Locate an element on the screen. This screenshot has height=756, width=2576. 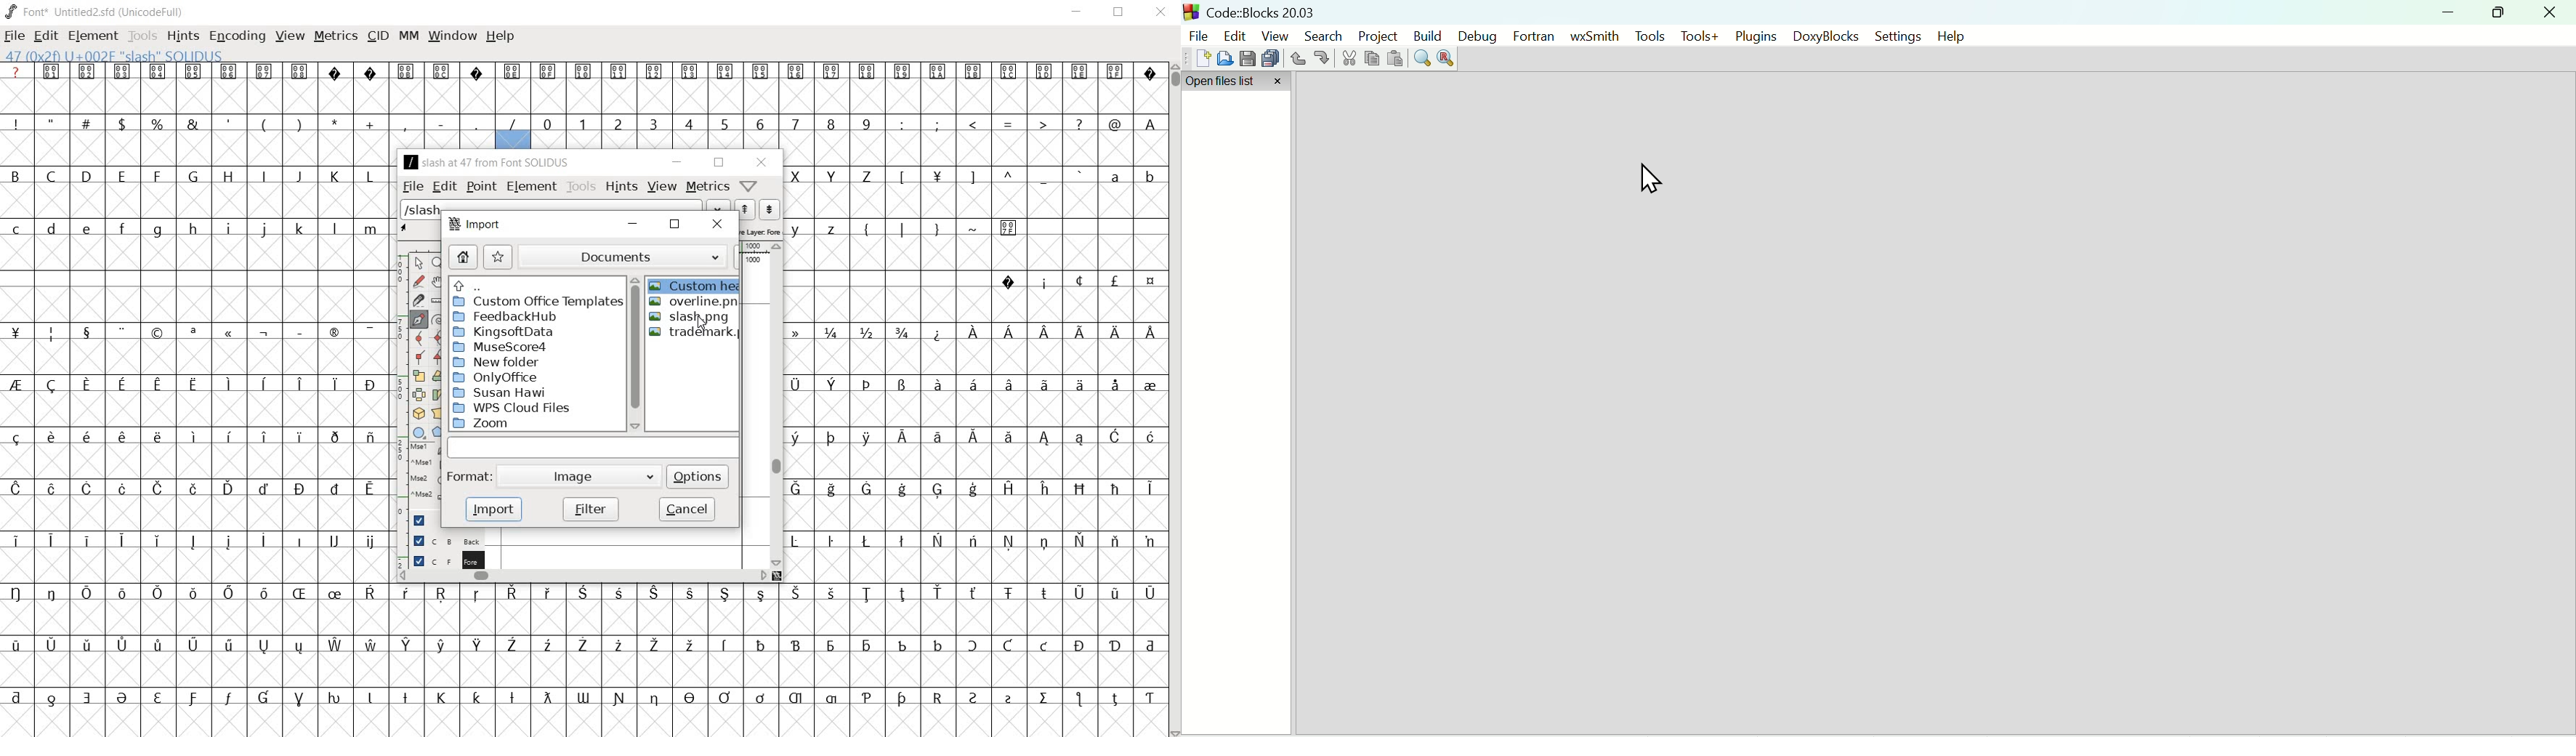
slash is located at coordinates (422, 211).